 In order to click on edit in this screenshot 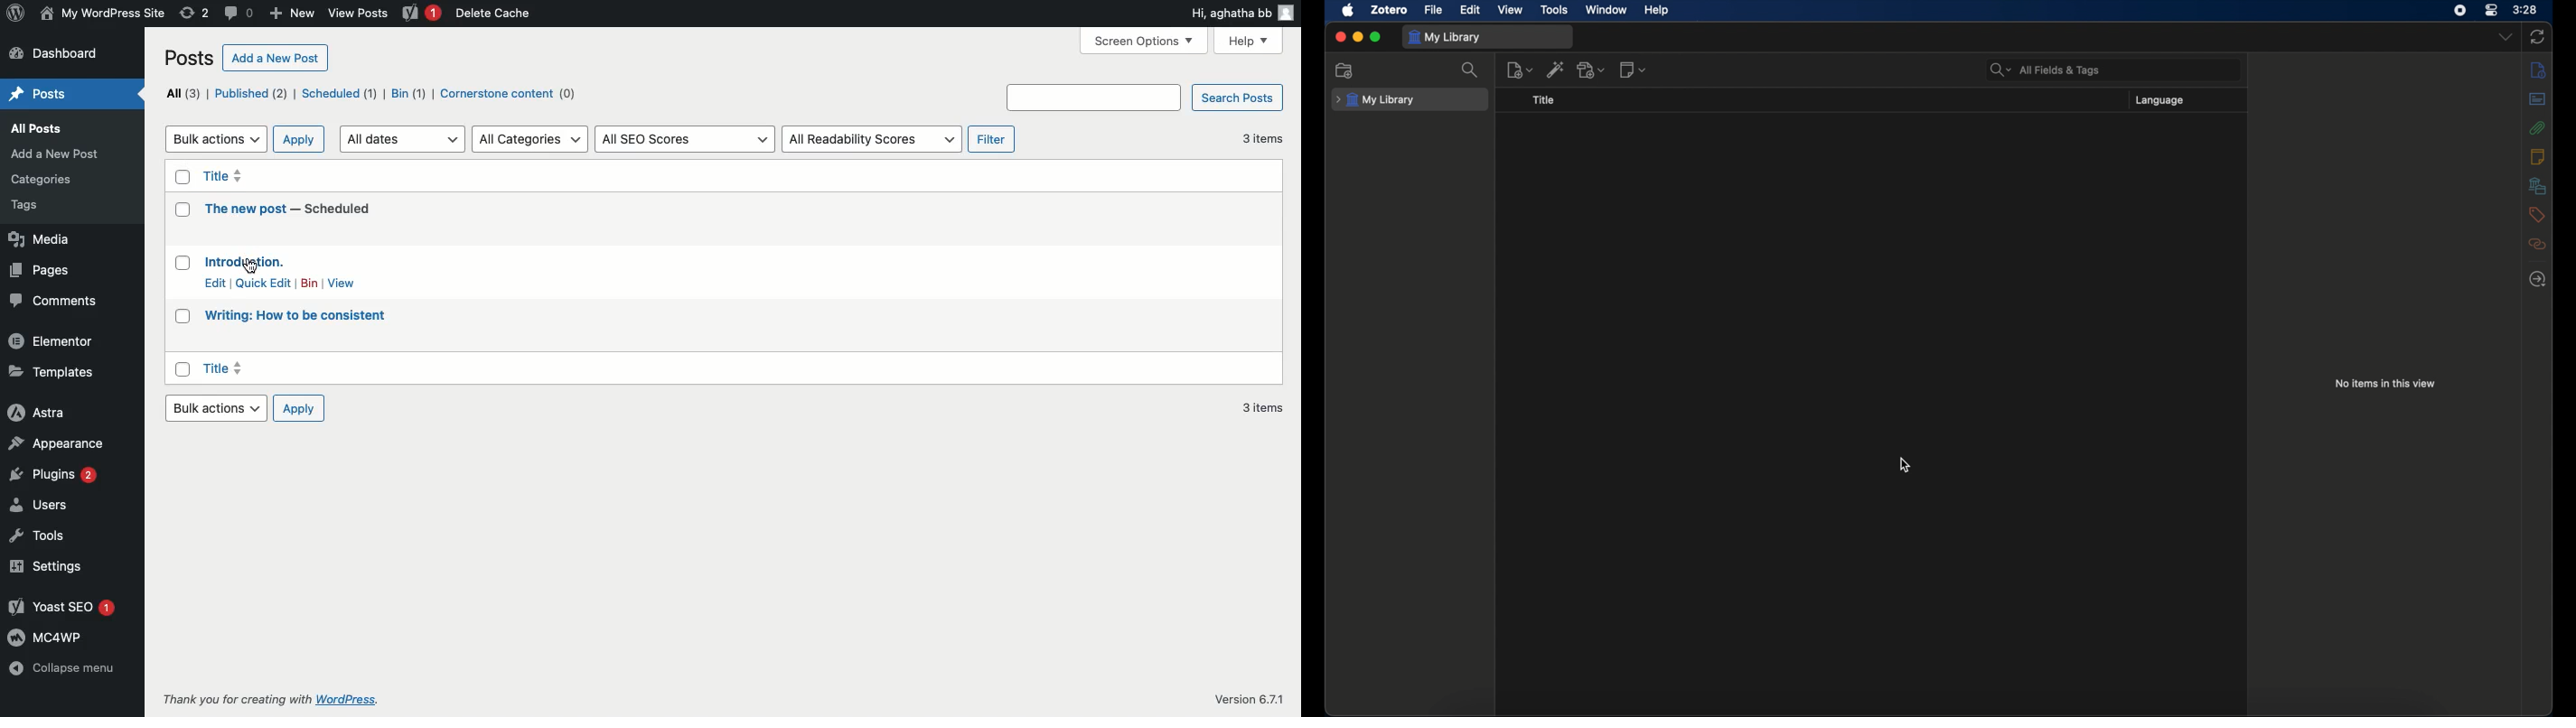, I will do `click(1470, 10)`.